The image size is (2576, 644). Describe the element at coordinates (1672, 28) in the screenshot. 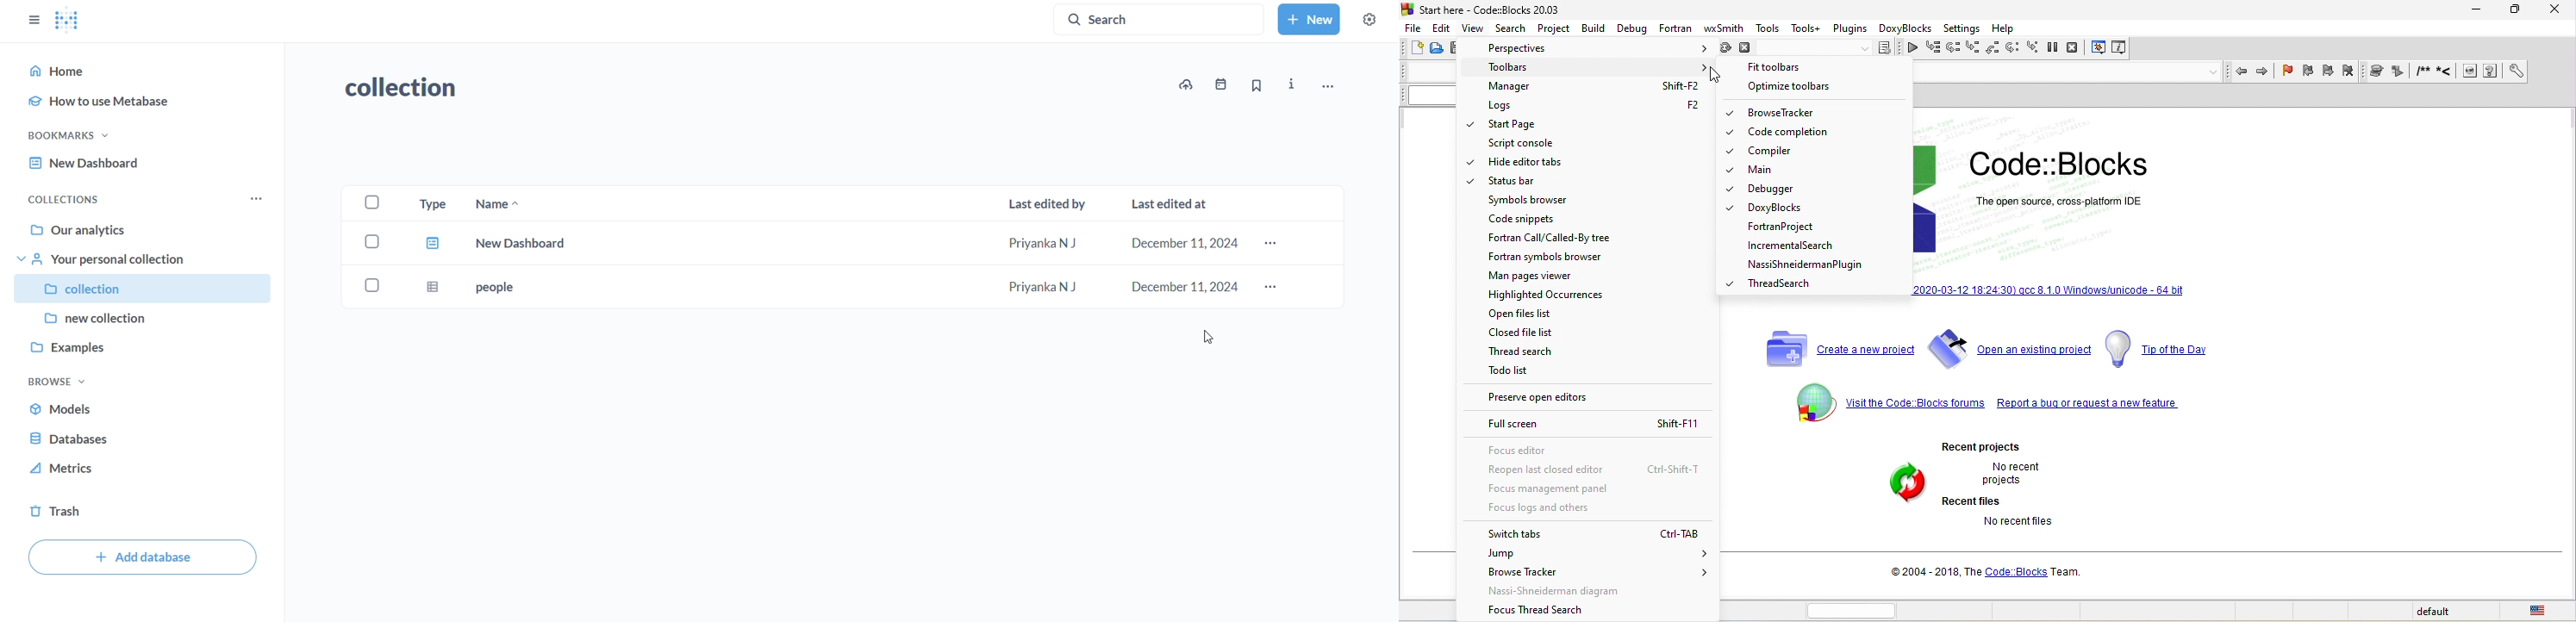

I see `fortran` at that location.